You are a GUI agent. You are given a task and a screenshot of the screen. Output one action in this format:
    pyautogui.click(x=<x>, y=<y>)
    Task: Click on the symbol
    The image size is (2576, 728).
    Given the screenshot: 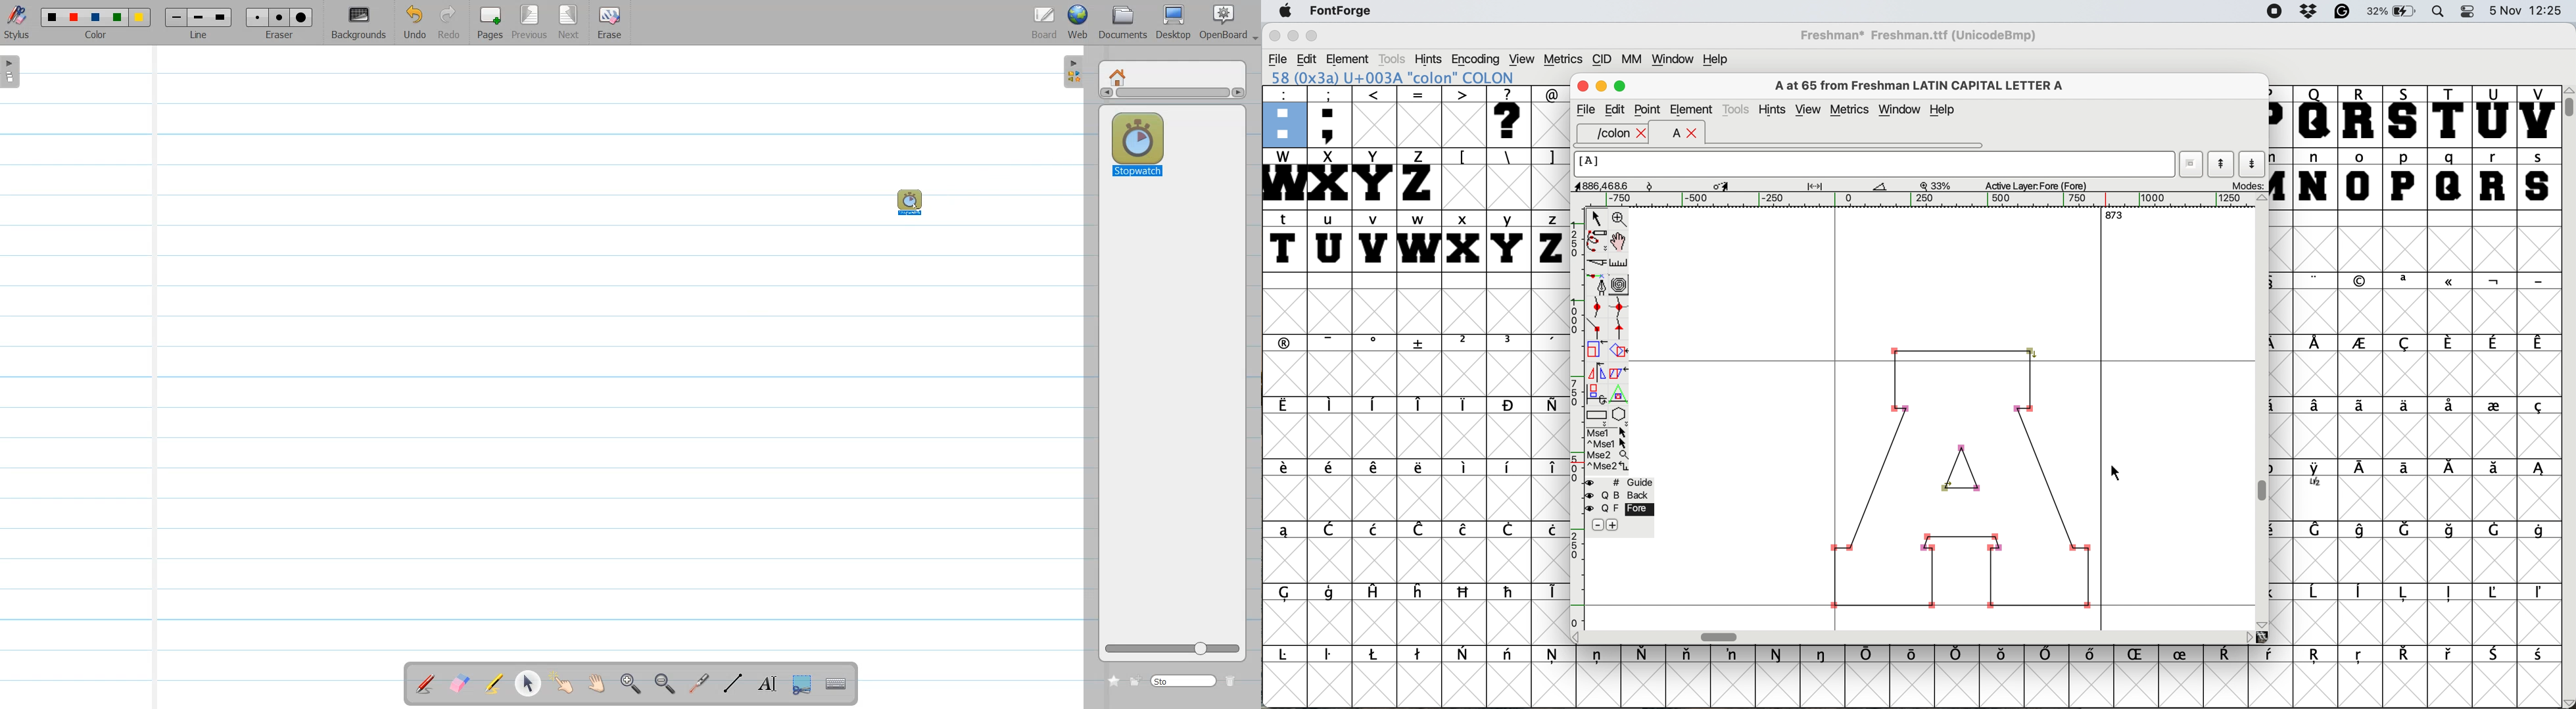 What is the action you would take?
    pyautogui.click(x=2359, y=344)
    